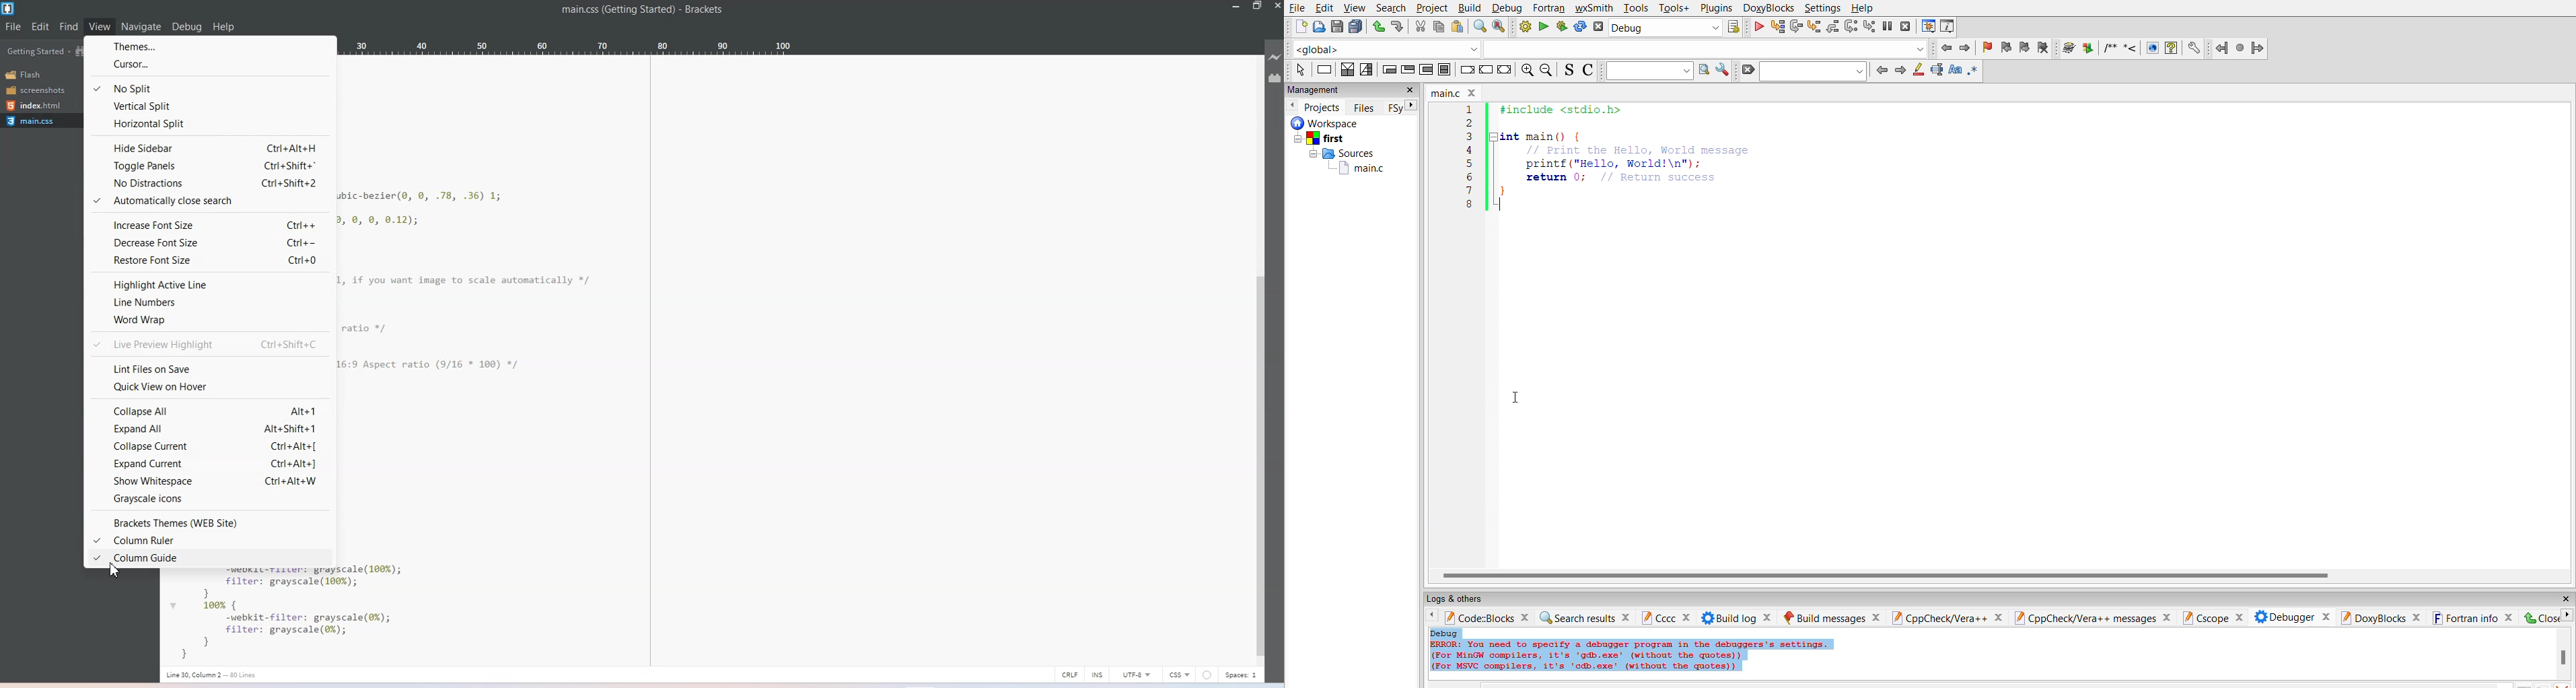  What do you see at coordinates (1765, 8) in the screenshot?
I see `doxyblocks` at bounding box center [1765, 8].